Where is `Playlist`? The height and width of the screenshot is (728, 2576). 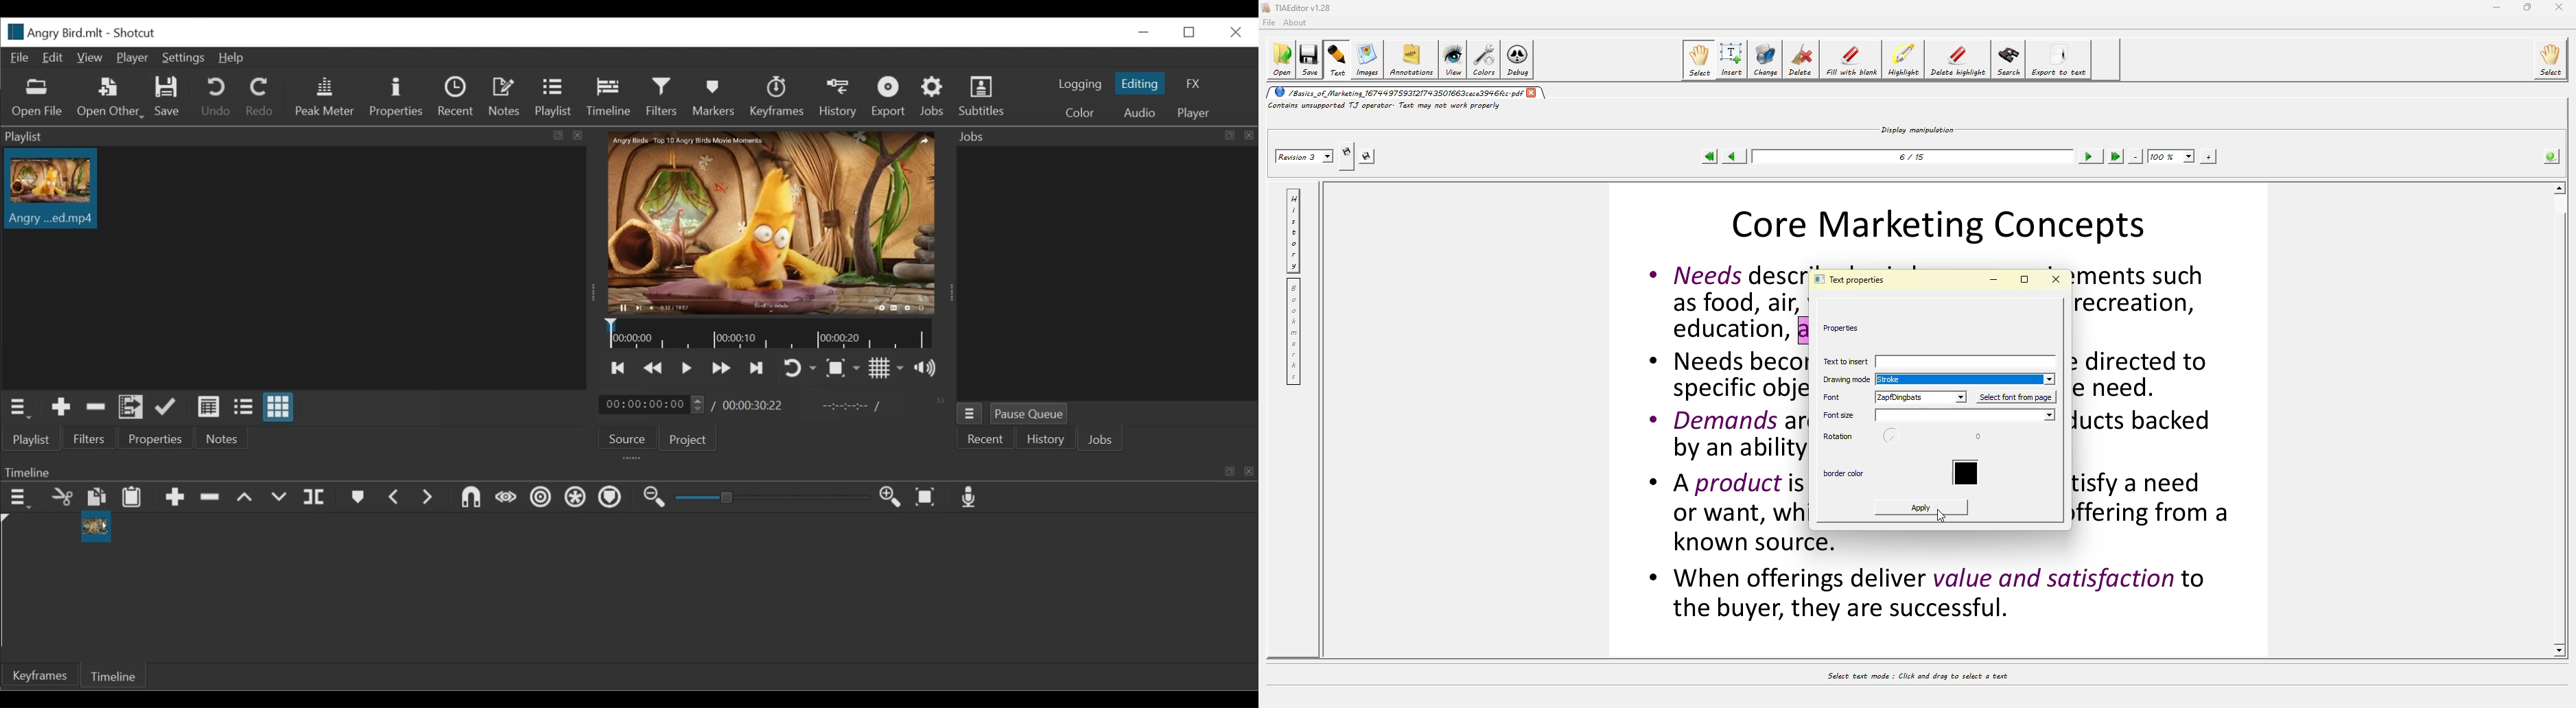 Playlist is located at coordinates (31, 440).